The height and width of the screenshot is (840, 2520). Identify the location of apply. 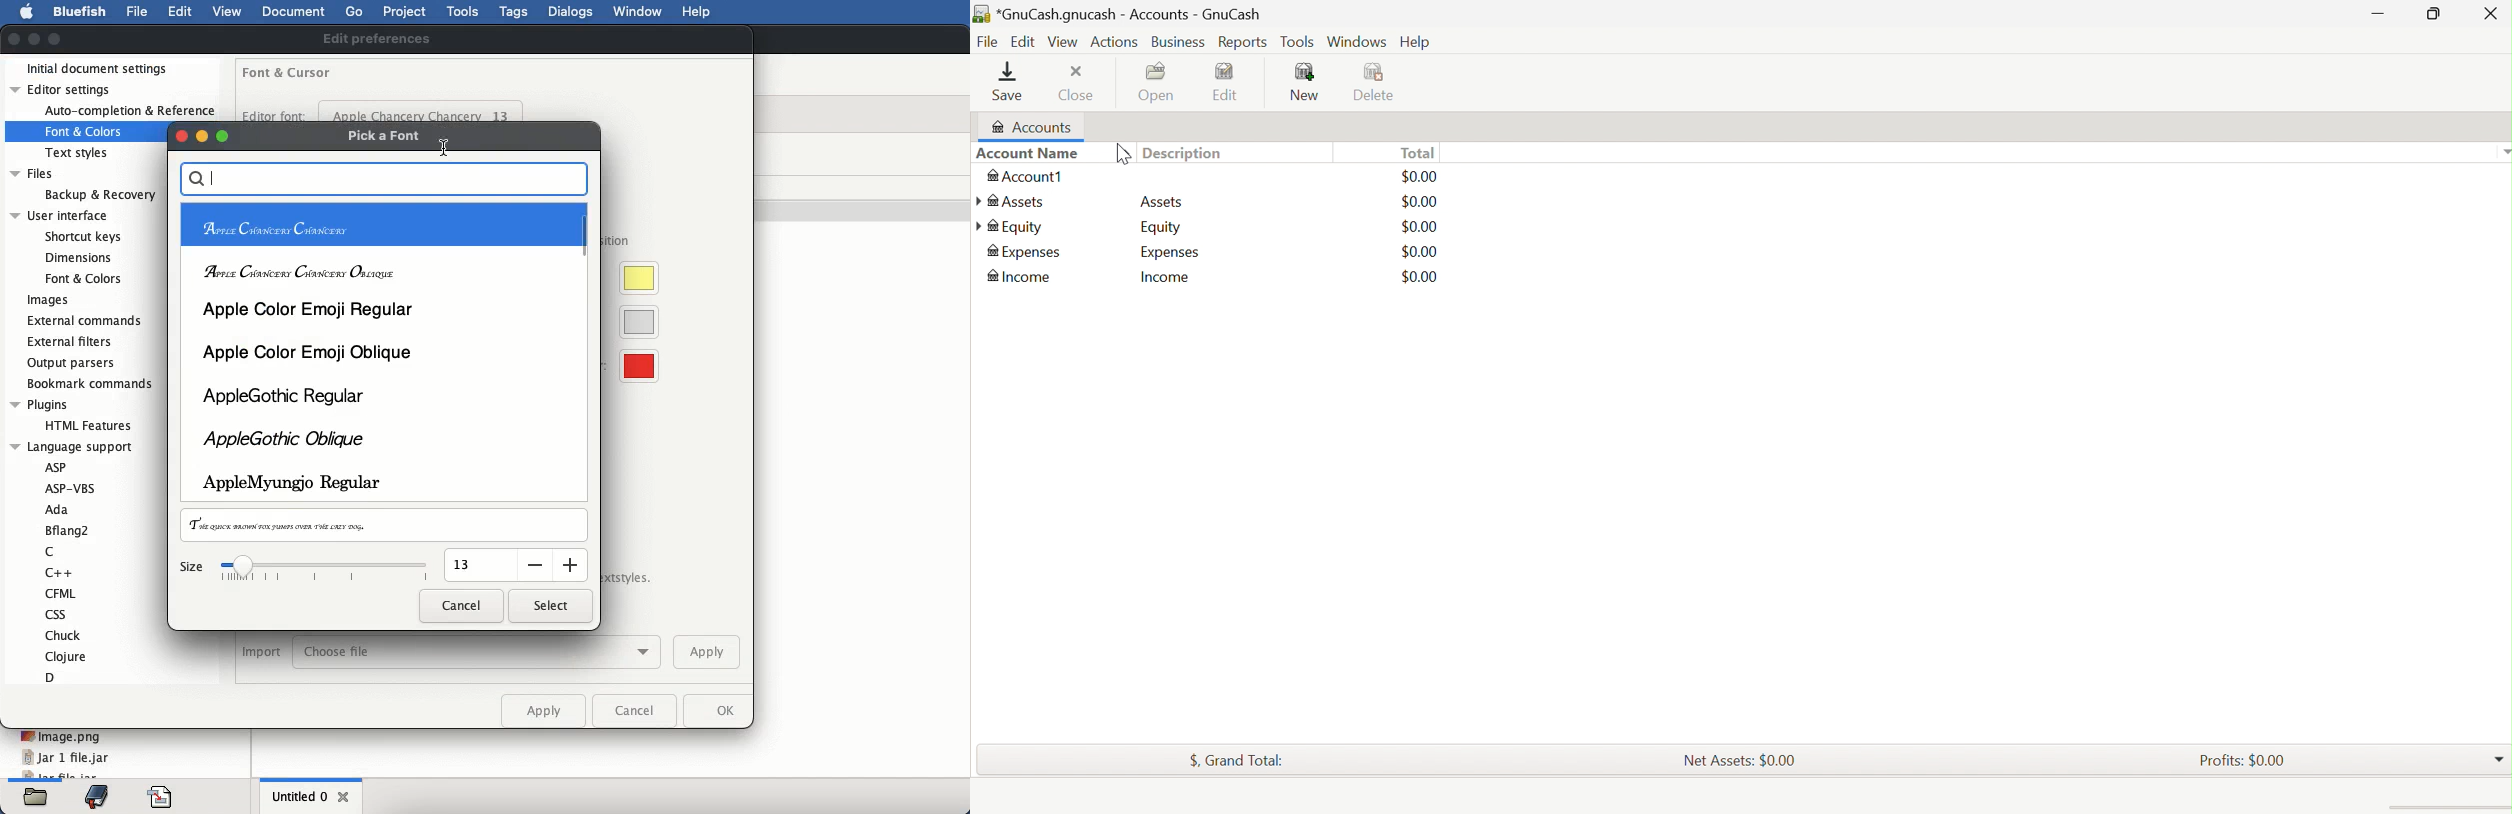
(543, 707).